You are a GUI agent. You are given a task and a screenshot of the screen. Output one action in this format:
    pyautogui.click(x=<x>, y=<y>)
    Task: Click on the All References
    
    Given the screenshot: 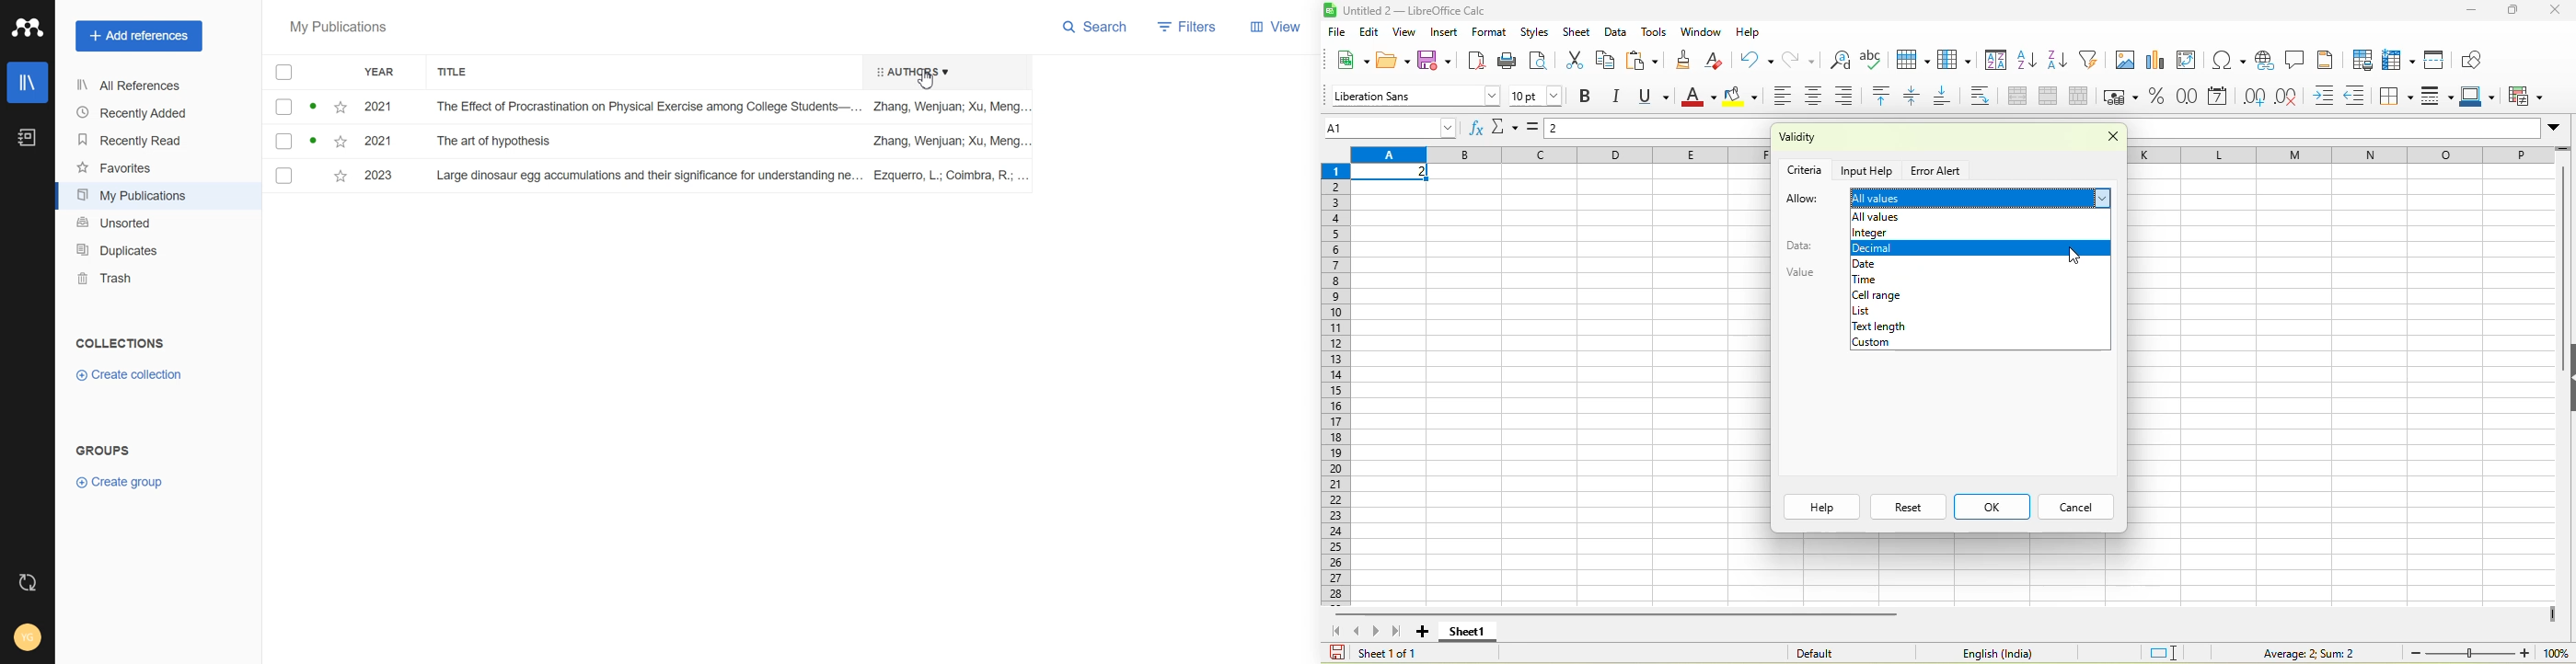 What is the action you would take?
    pyautogui.click(x=151, y=86)
    